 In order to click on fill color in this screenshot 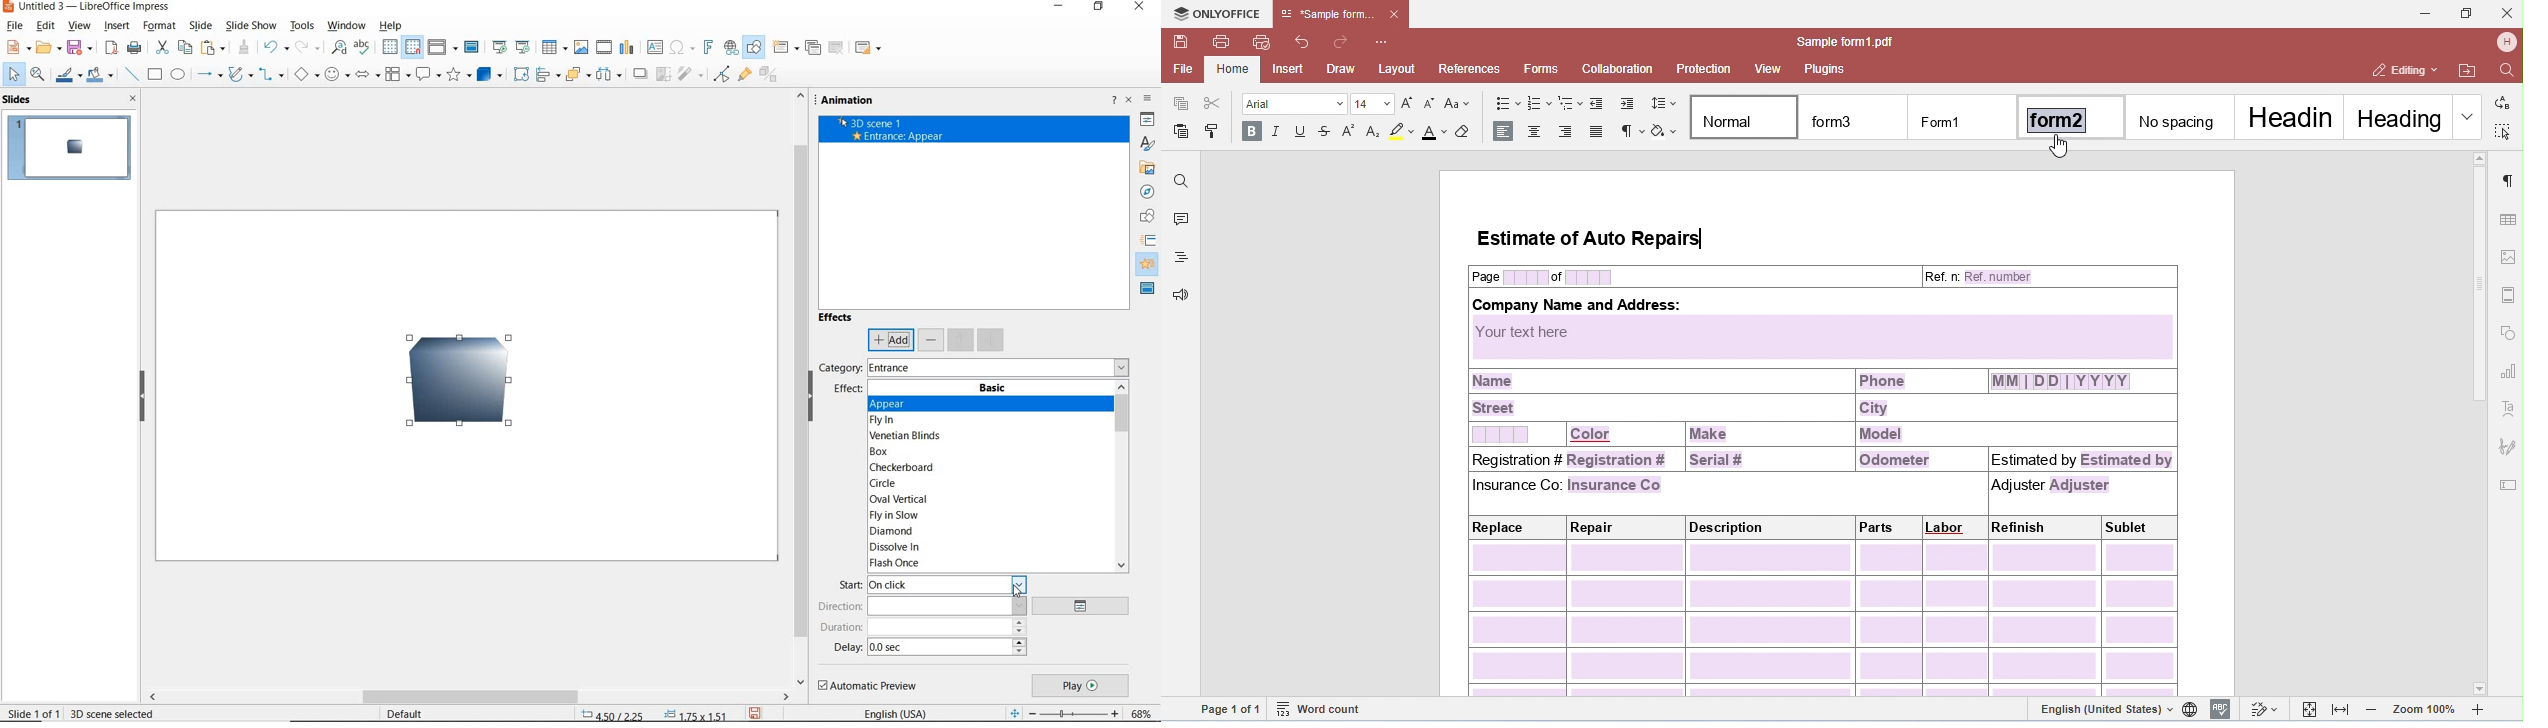, I will do `click(100, 75)`.